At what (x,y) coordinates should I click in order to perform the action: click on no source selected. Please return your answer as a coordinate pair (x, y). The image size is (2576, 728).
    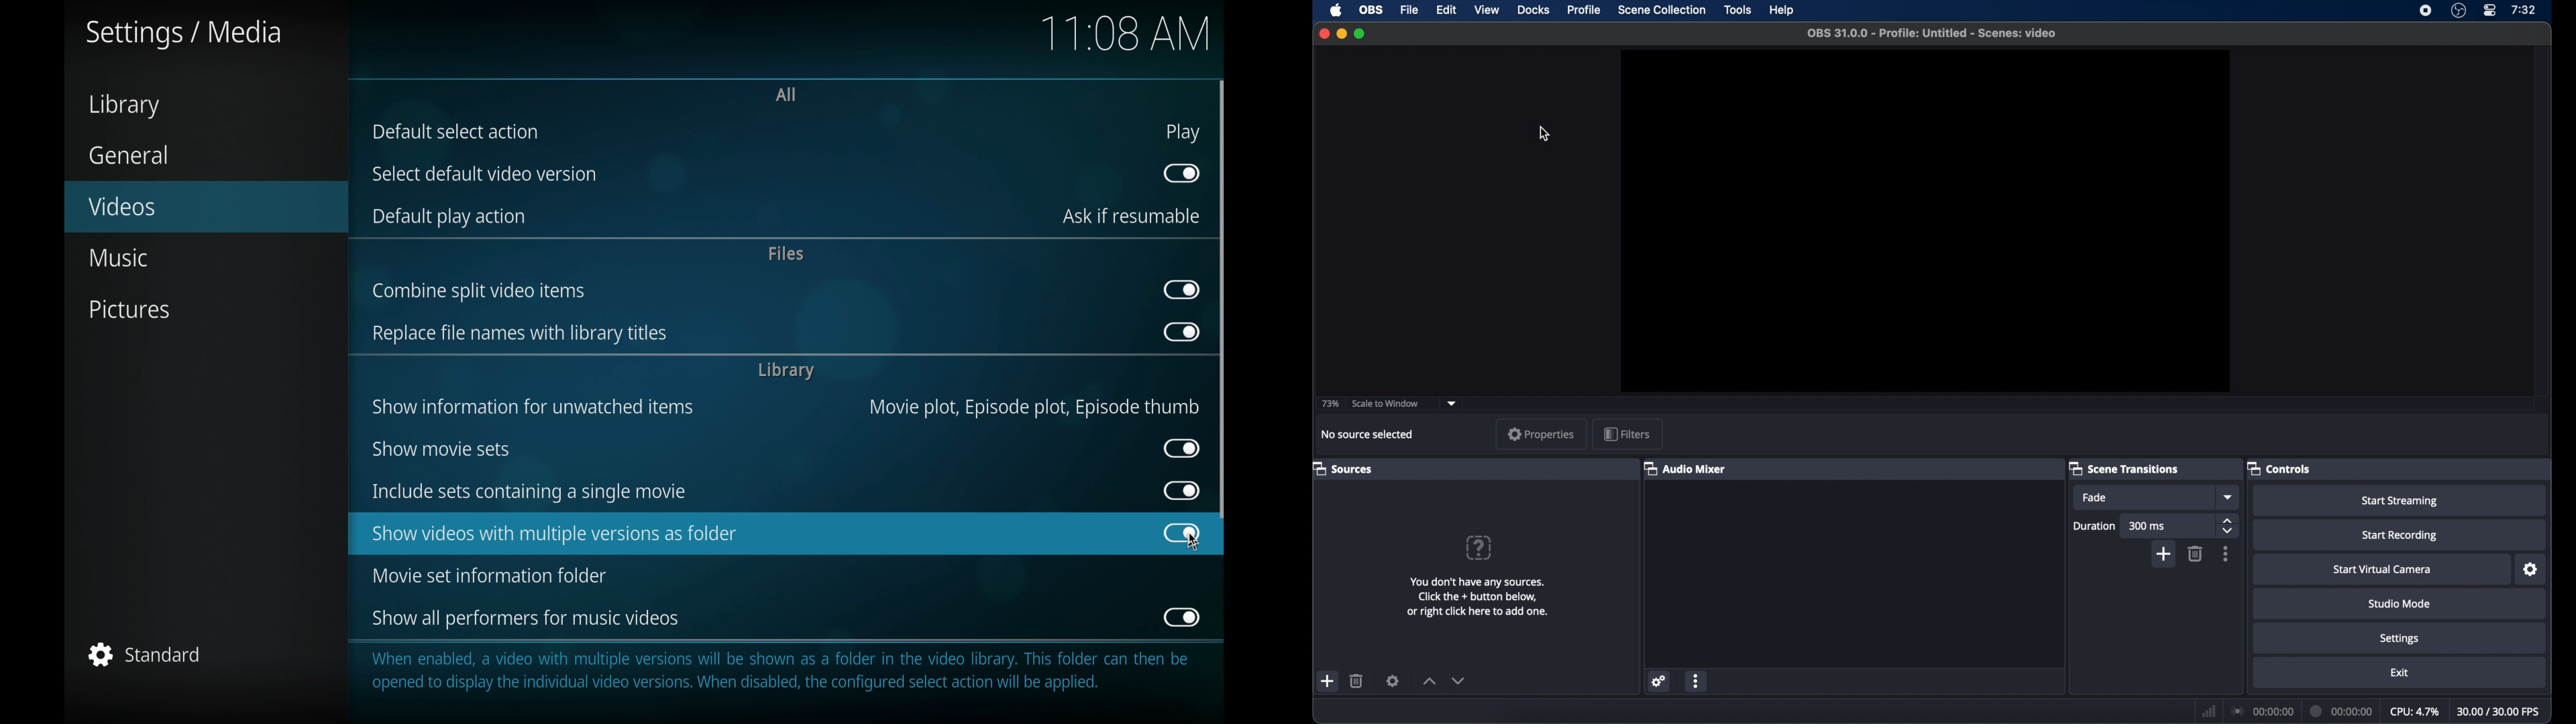
    Looking at the image, I should click on (1367, 434).